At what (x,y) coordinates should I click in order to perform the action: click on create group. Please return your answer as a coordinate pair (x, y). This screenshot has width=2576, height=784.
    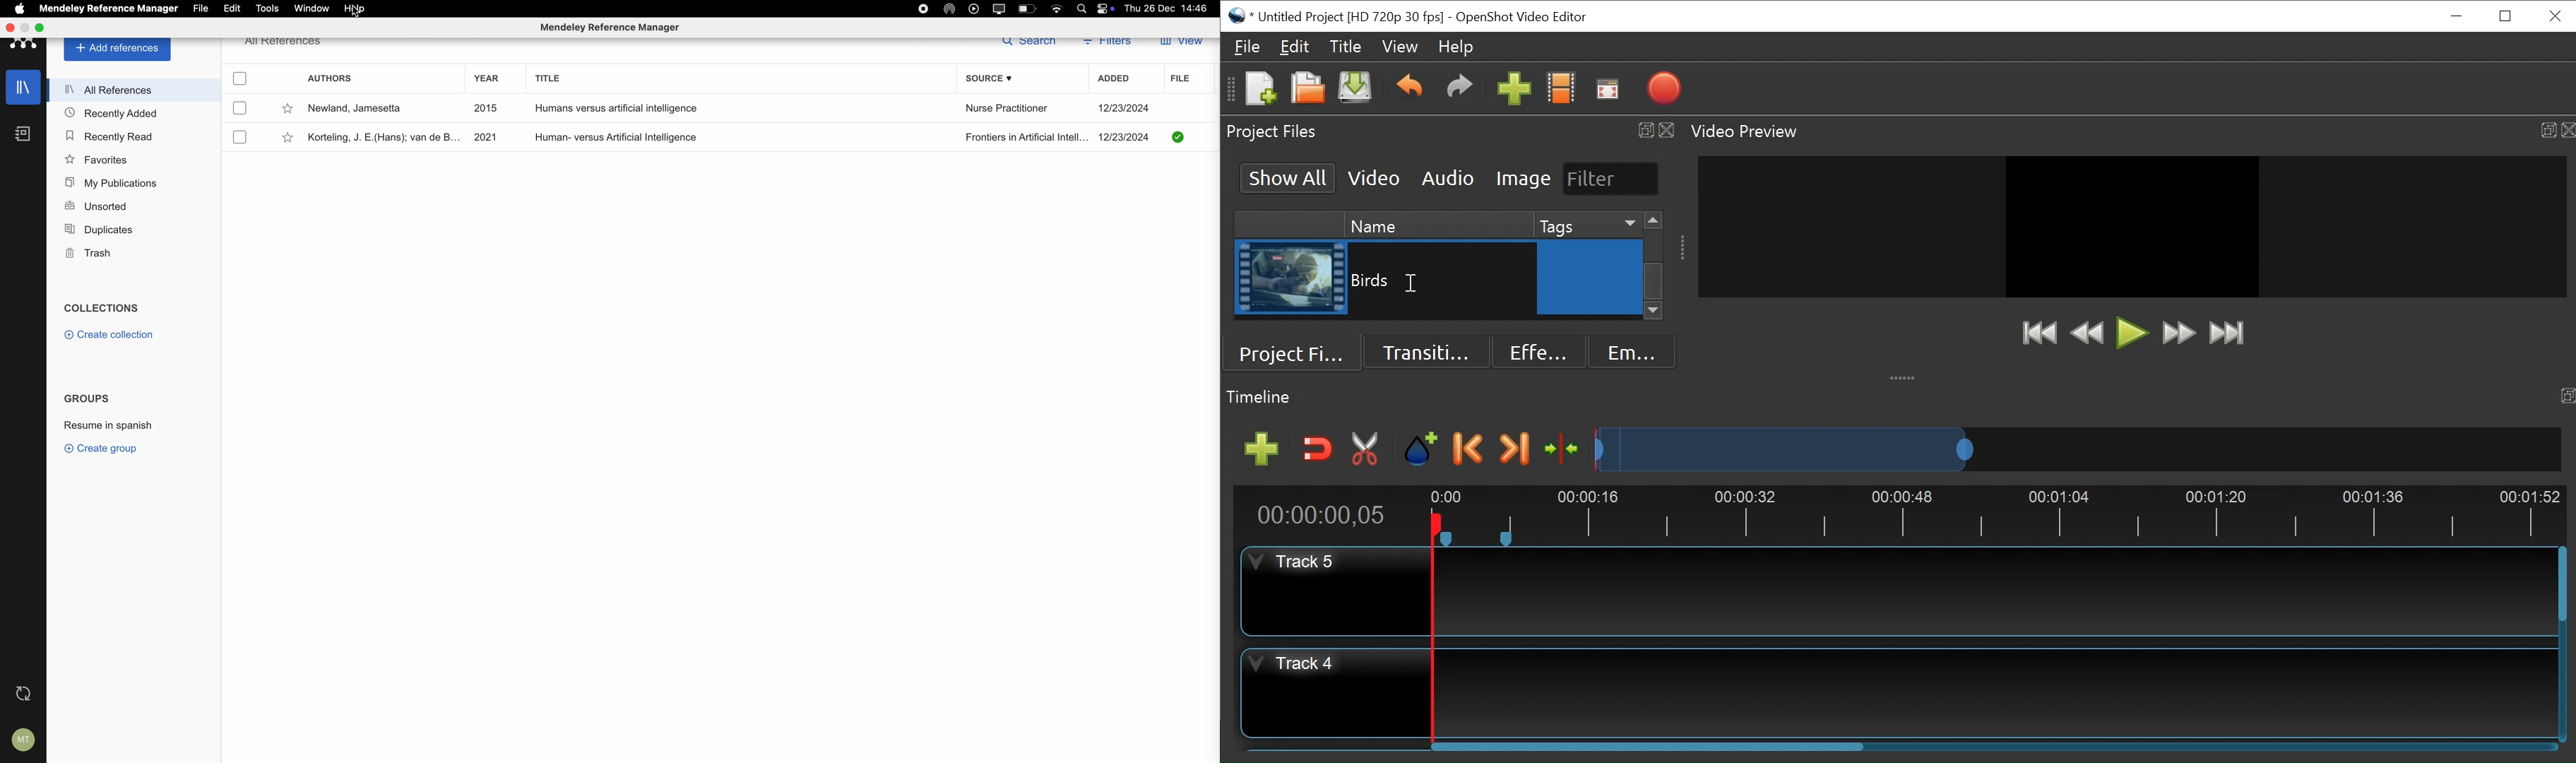
    Looking at the image, I should click on (102, 450).